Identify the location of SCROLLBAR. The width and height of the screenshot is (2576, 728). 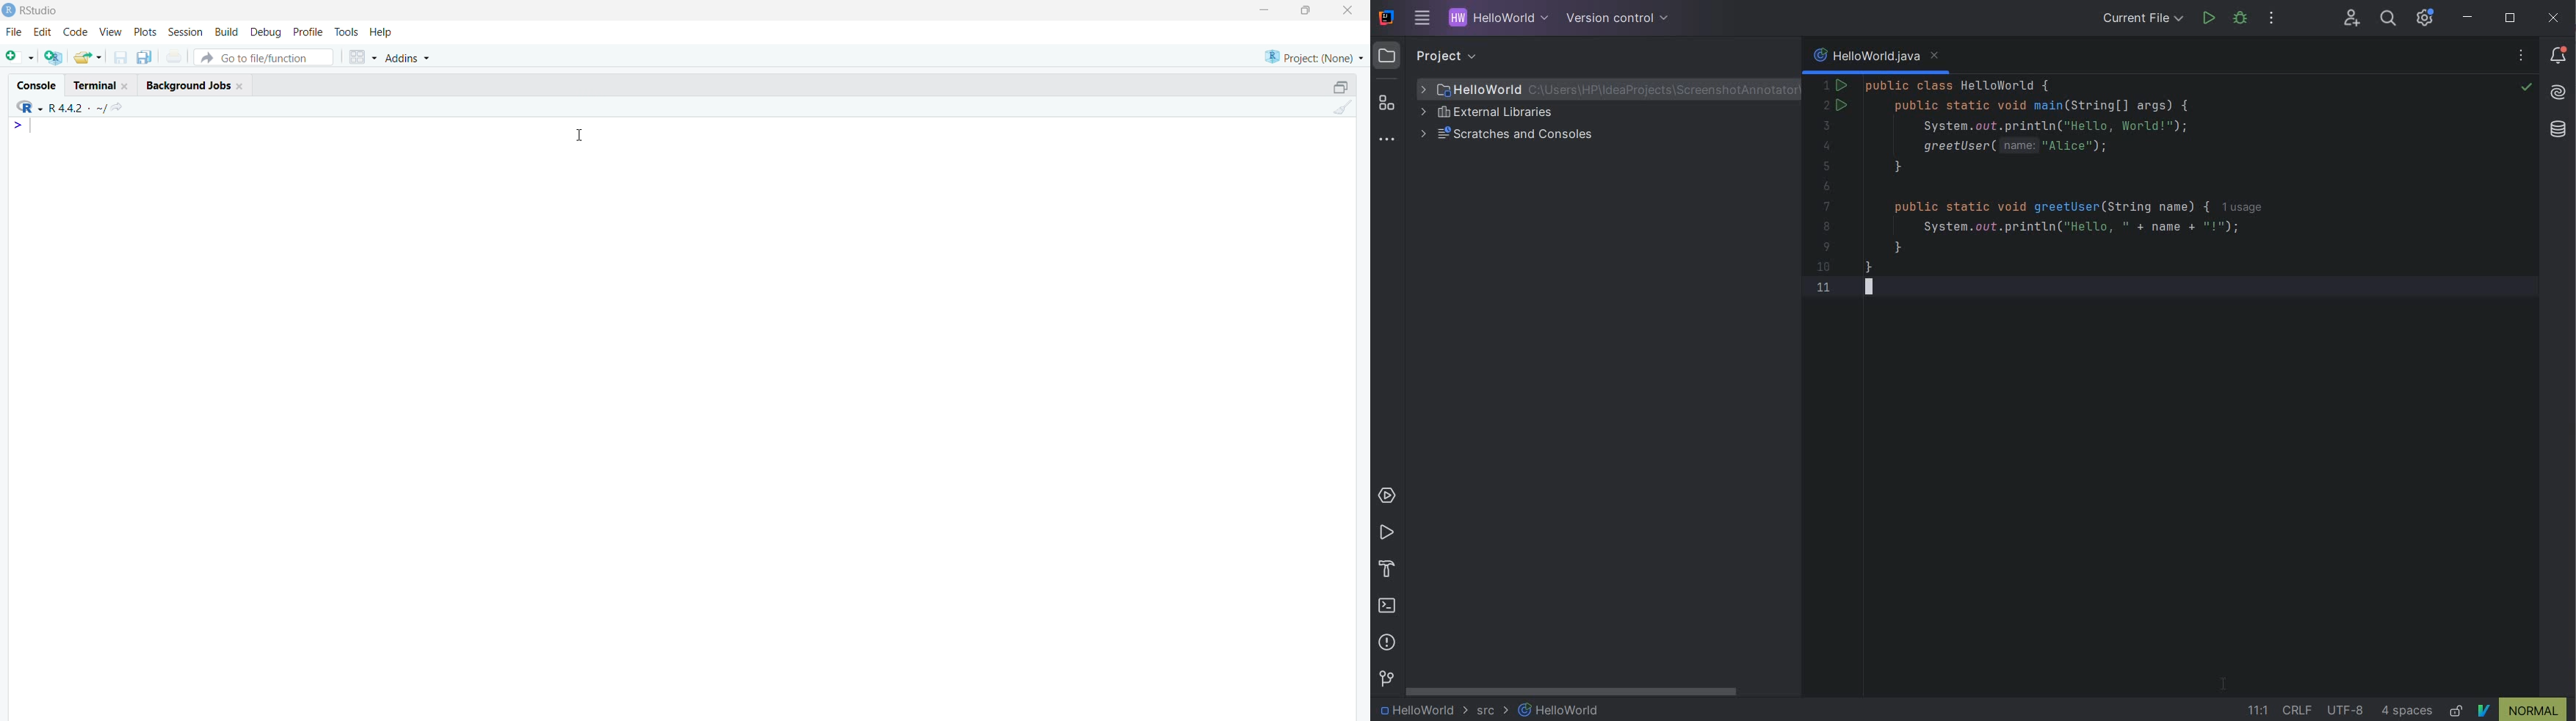
(1574, 693).